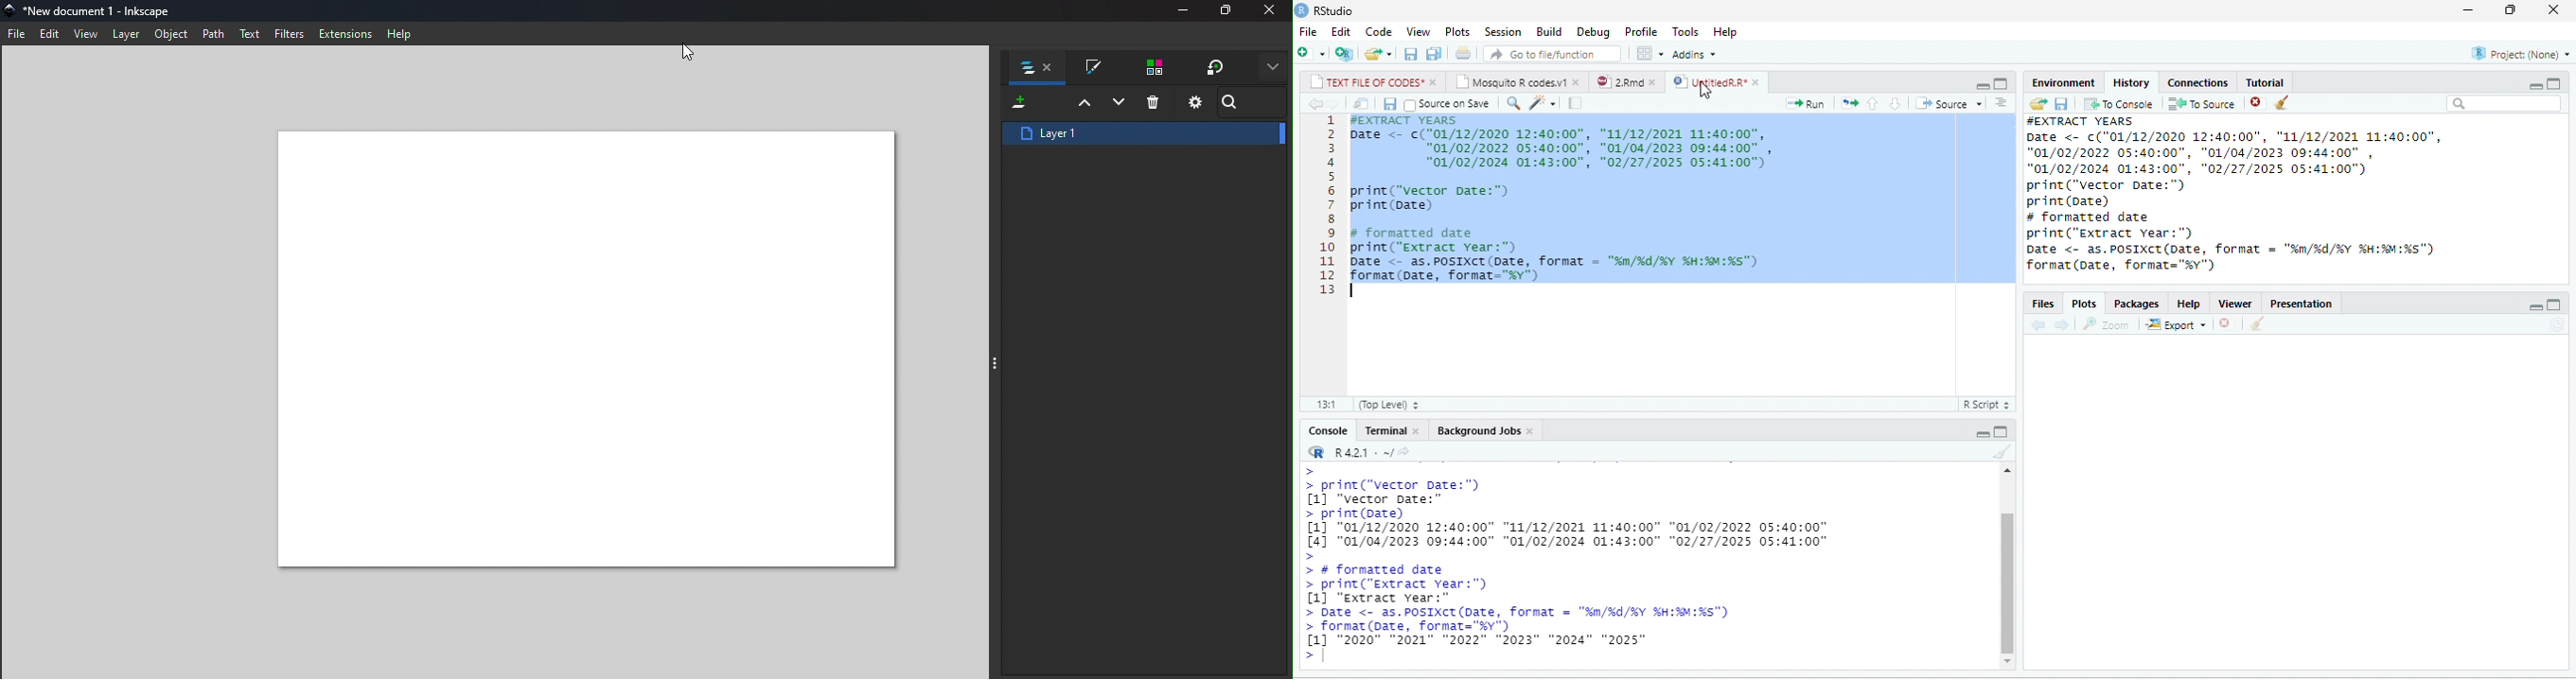 The height and width of the screenshot is (700, 2576). I want to click on minimize, so click(1983, 434).